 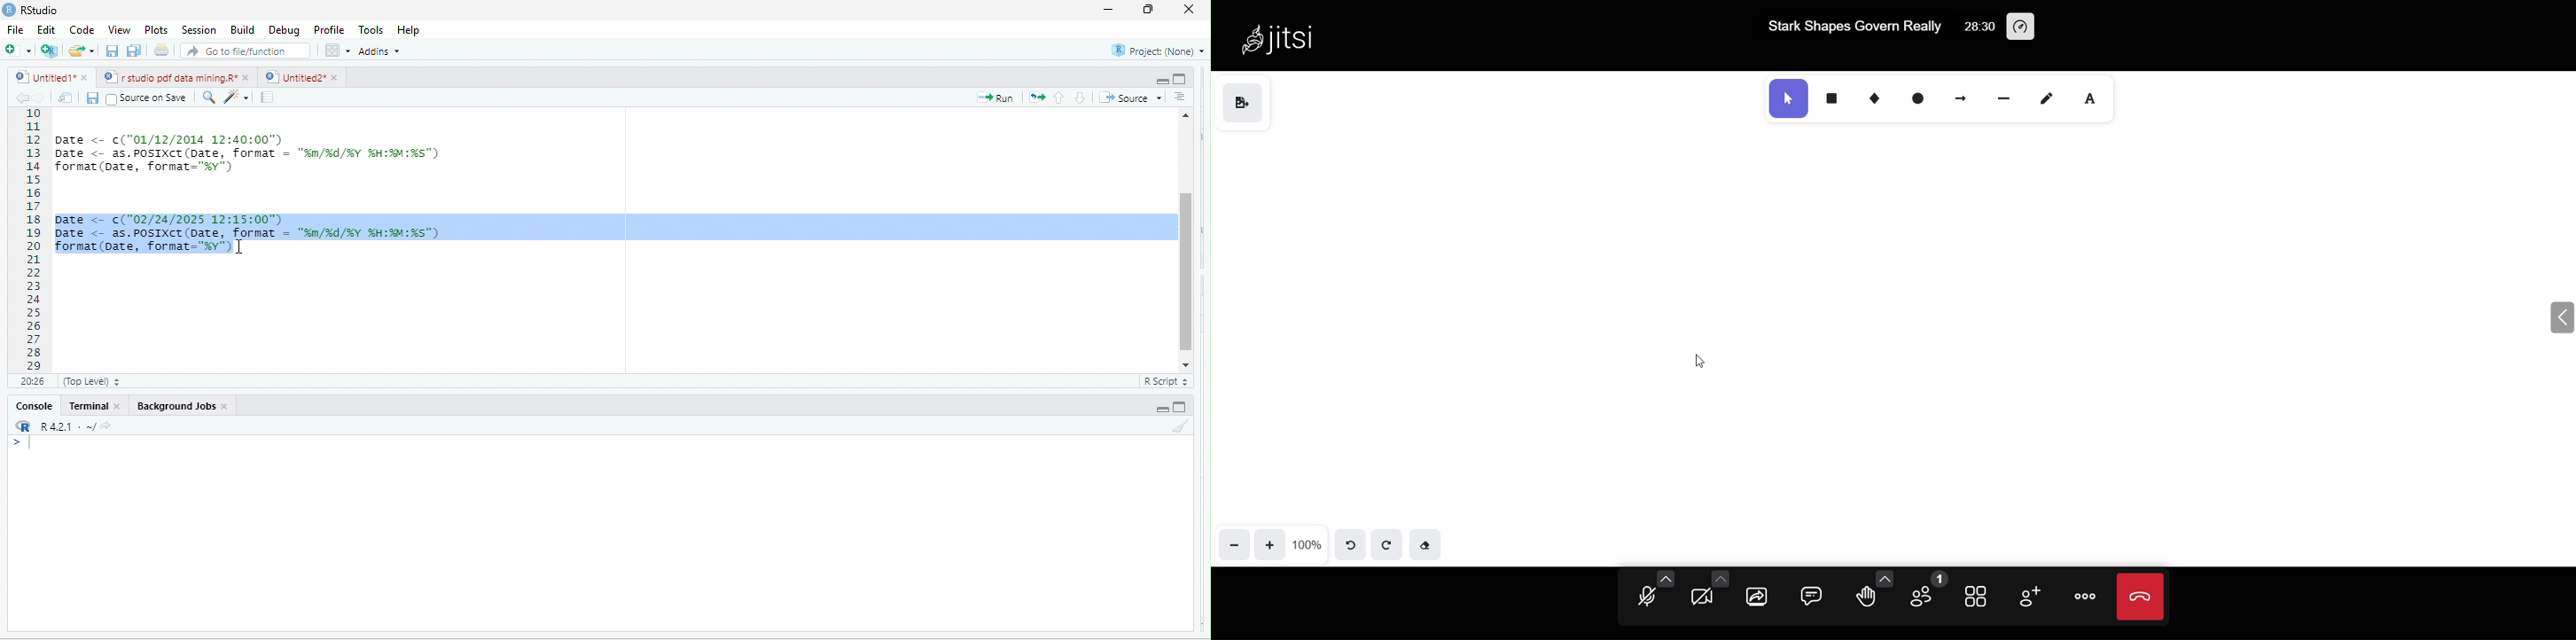 I want to click on ellipse, so click(x=1920, y=97).